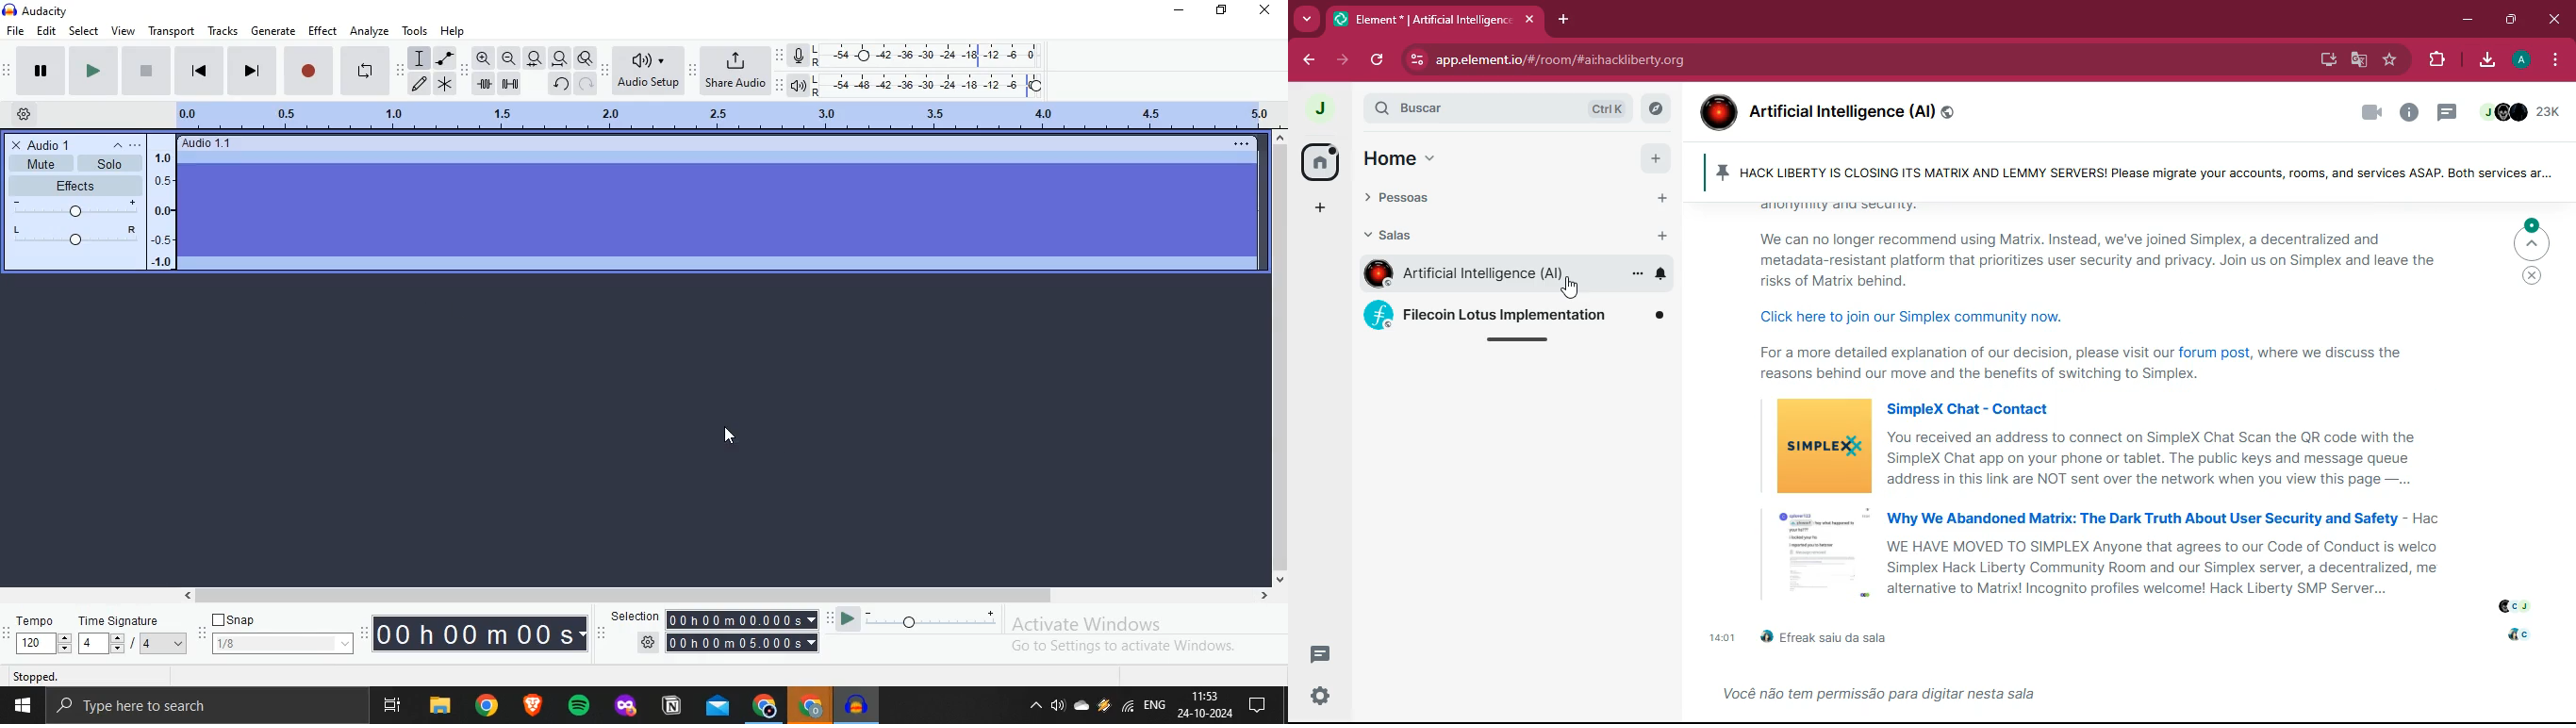  Describe the element at coordinates (1379, 60) in the screenshot. I see `refresh` at that location.